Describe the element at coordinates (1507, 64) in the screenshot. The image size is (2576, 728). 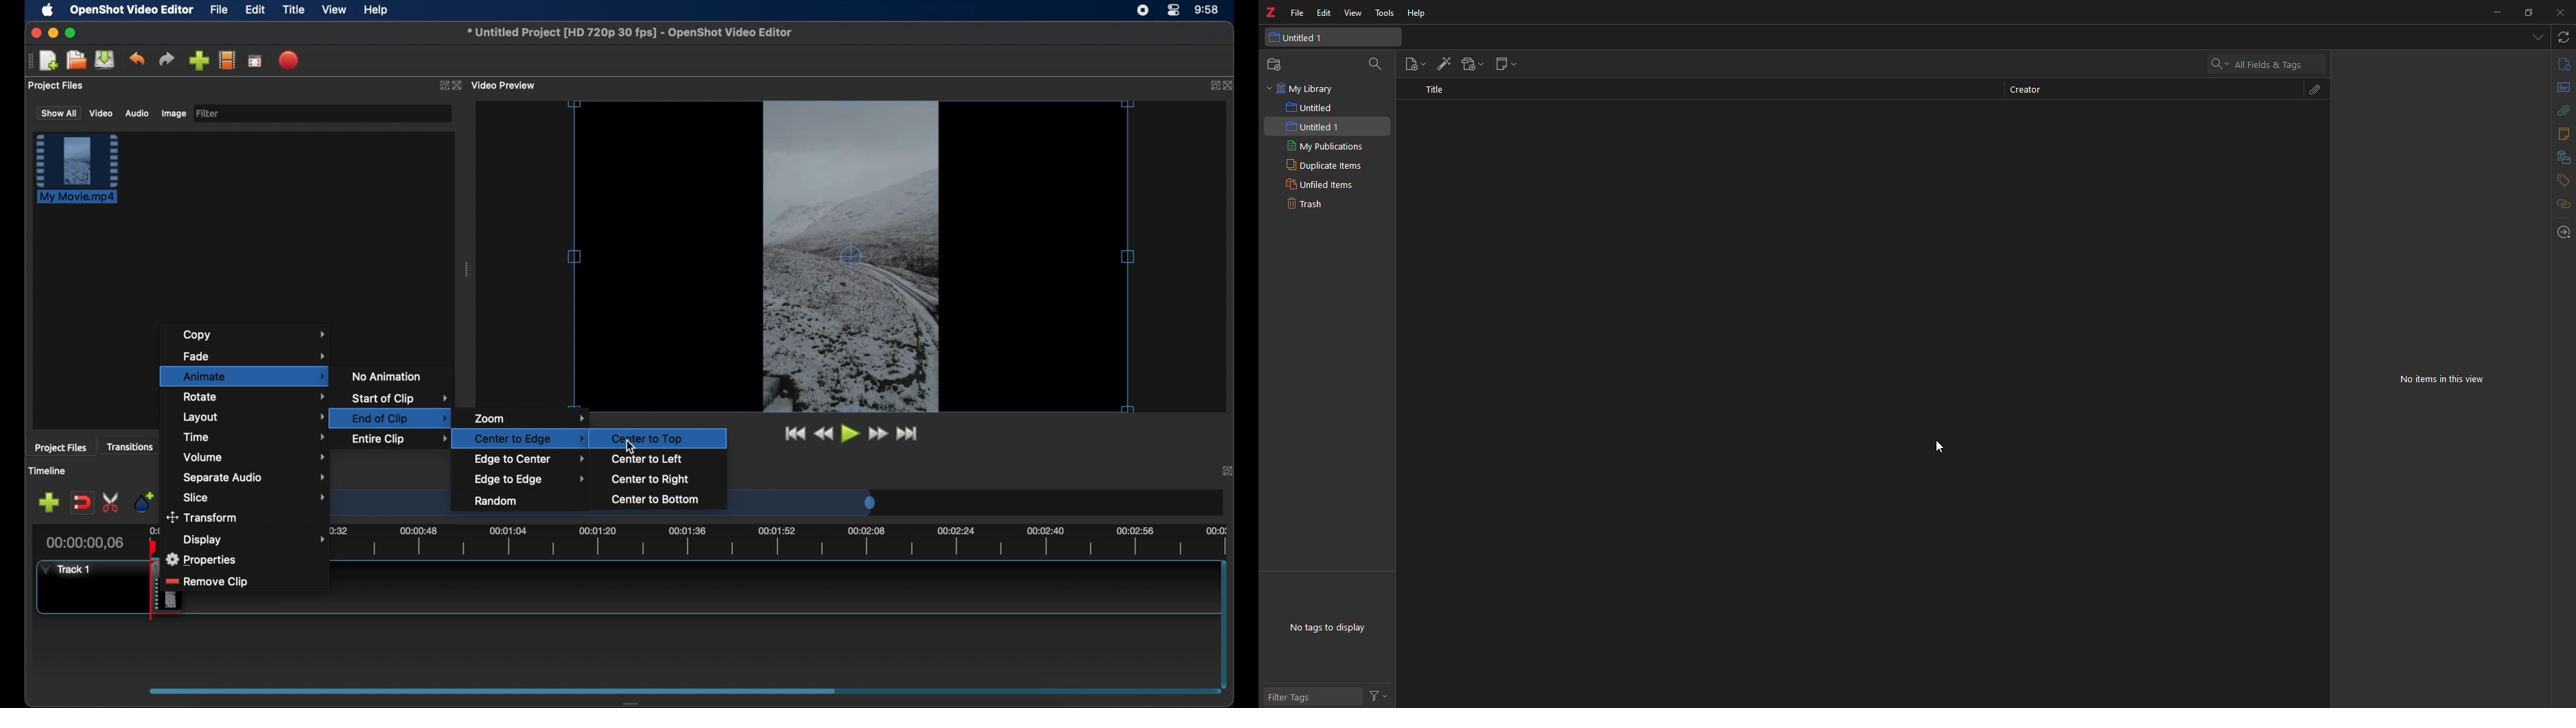
I see `new note` at that location.